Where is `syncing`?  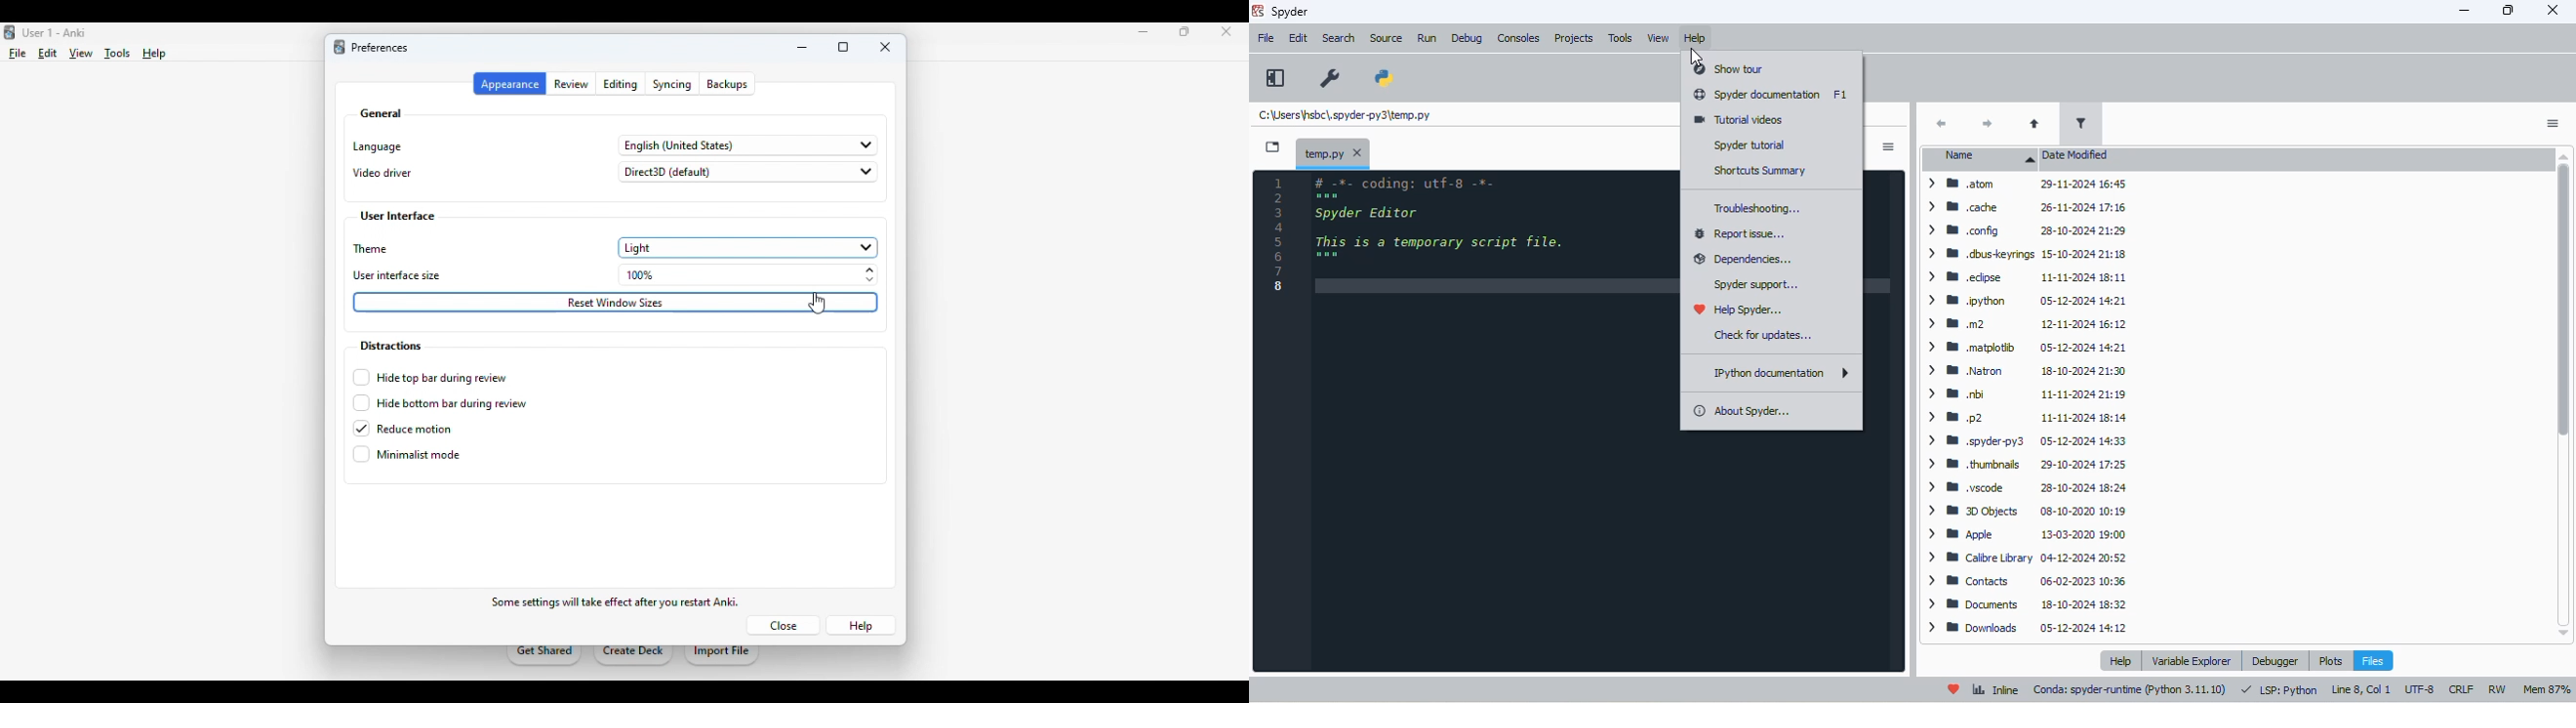 syncing is located at coordinates (672, 84).